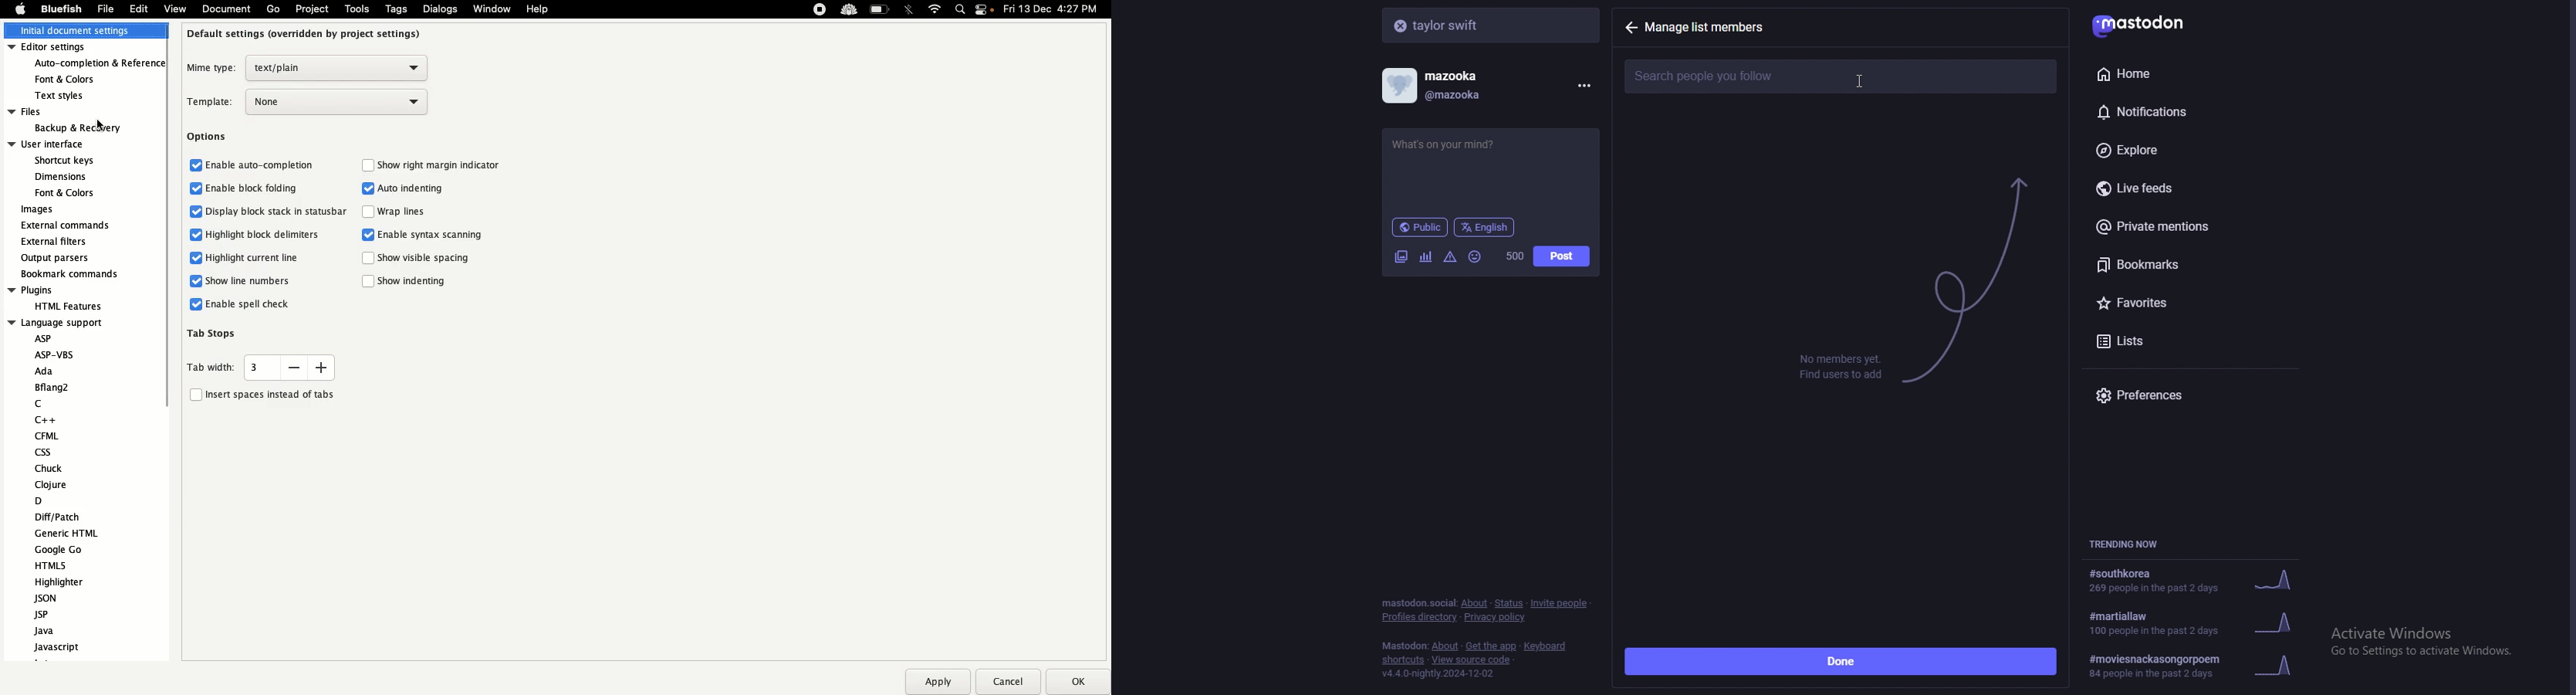 The image size is (2576, 700). What do you see at coordinates (2175, 109) in the screenshot?
I see `notifications` at bounding box center [2175, 109].